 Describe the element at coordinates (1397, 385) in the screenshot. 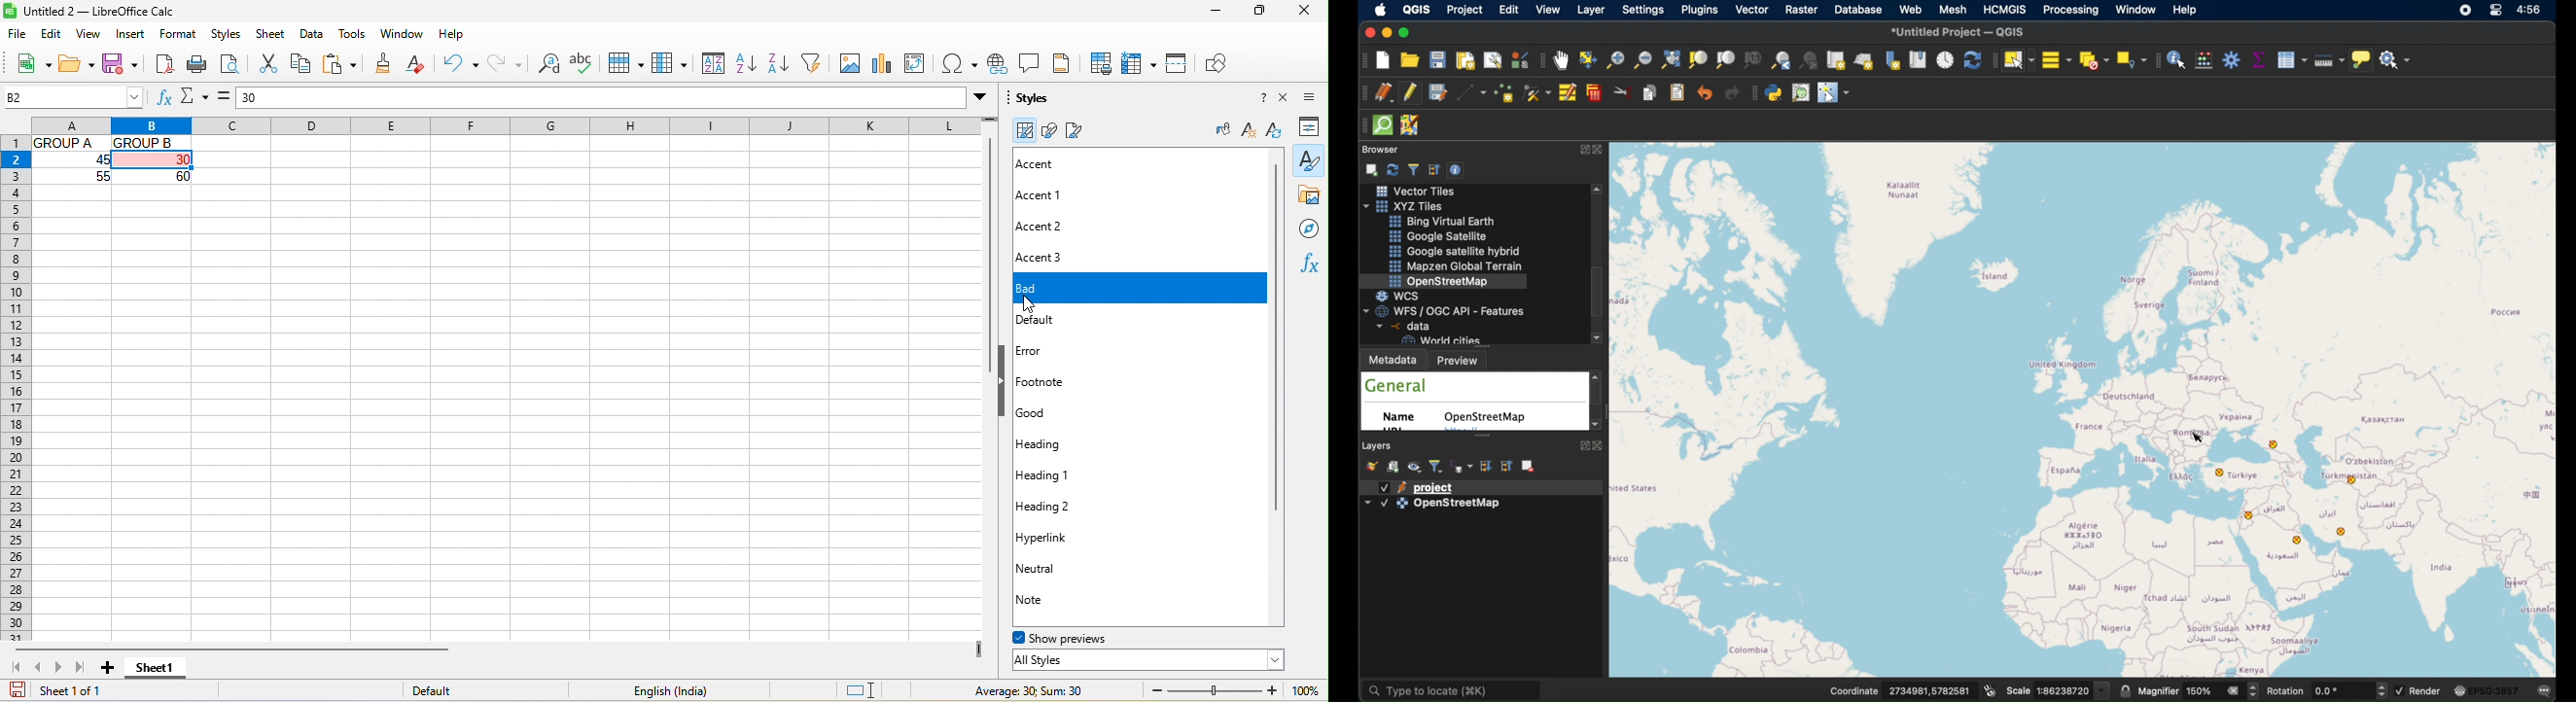

I see `general` at that location.